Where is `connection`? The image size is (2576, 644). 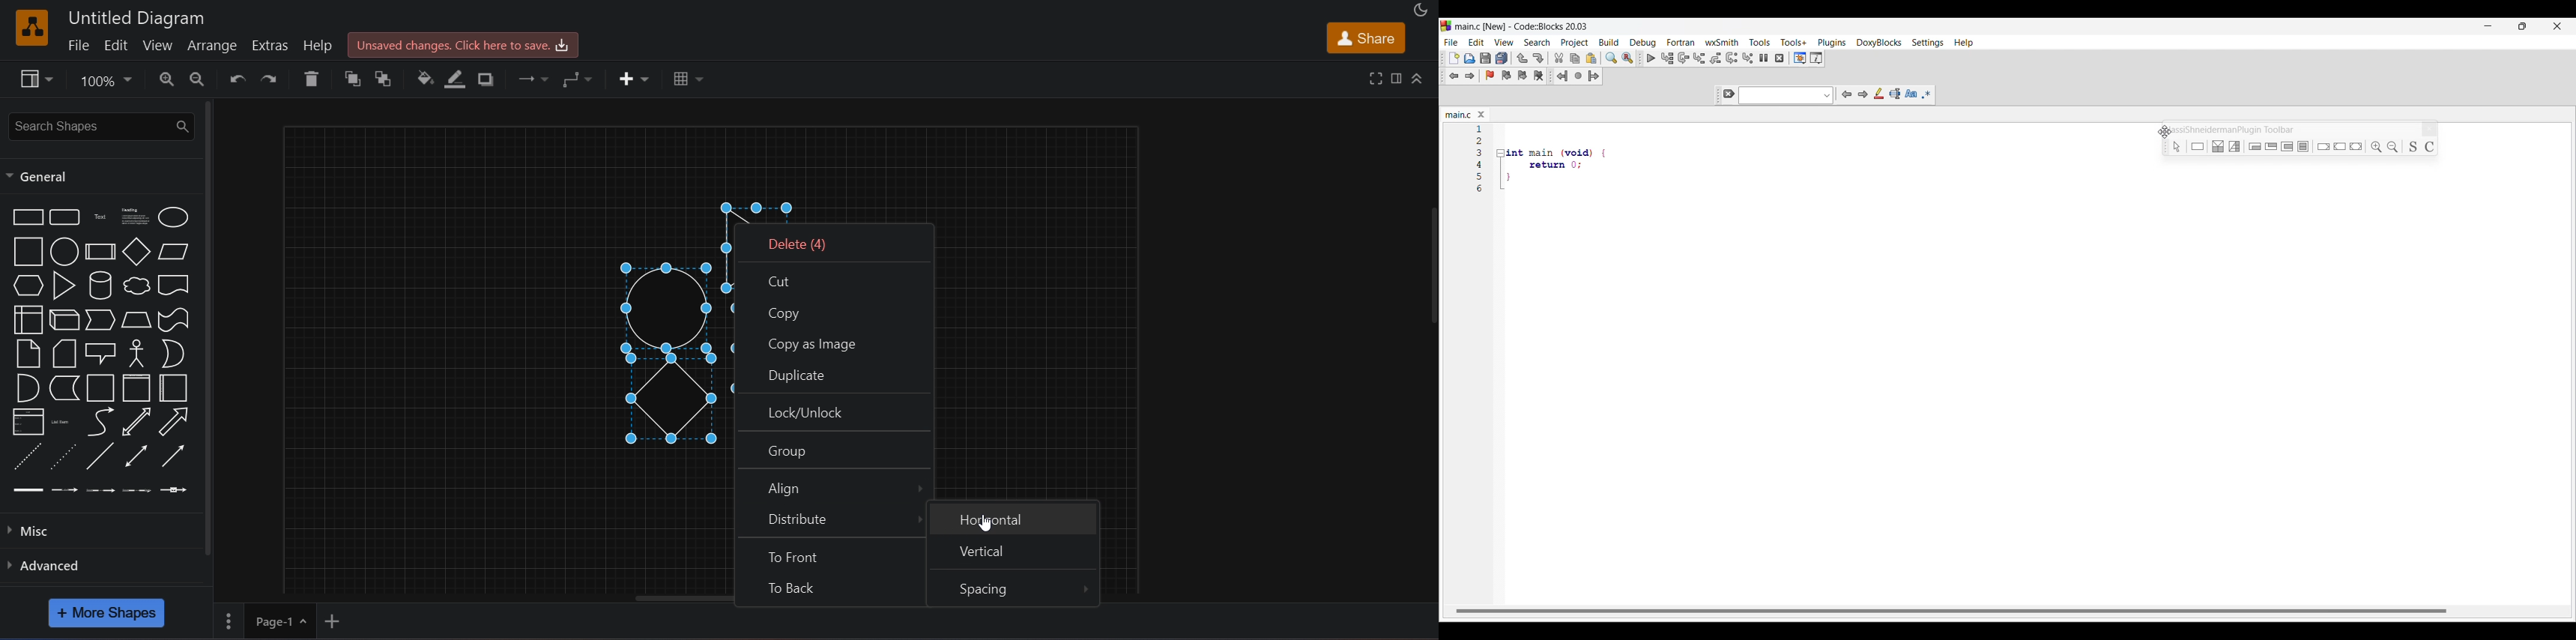 connection is located at coordinates (536, 79).